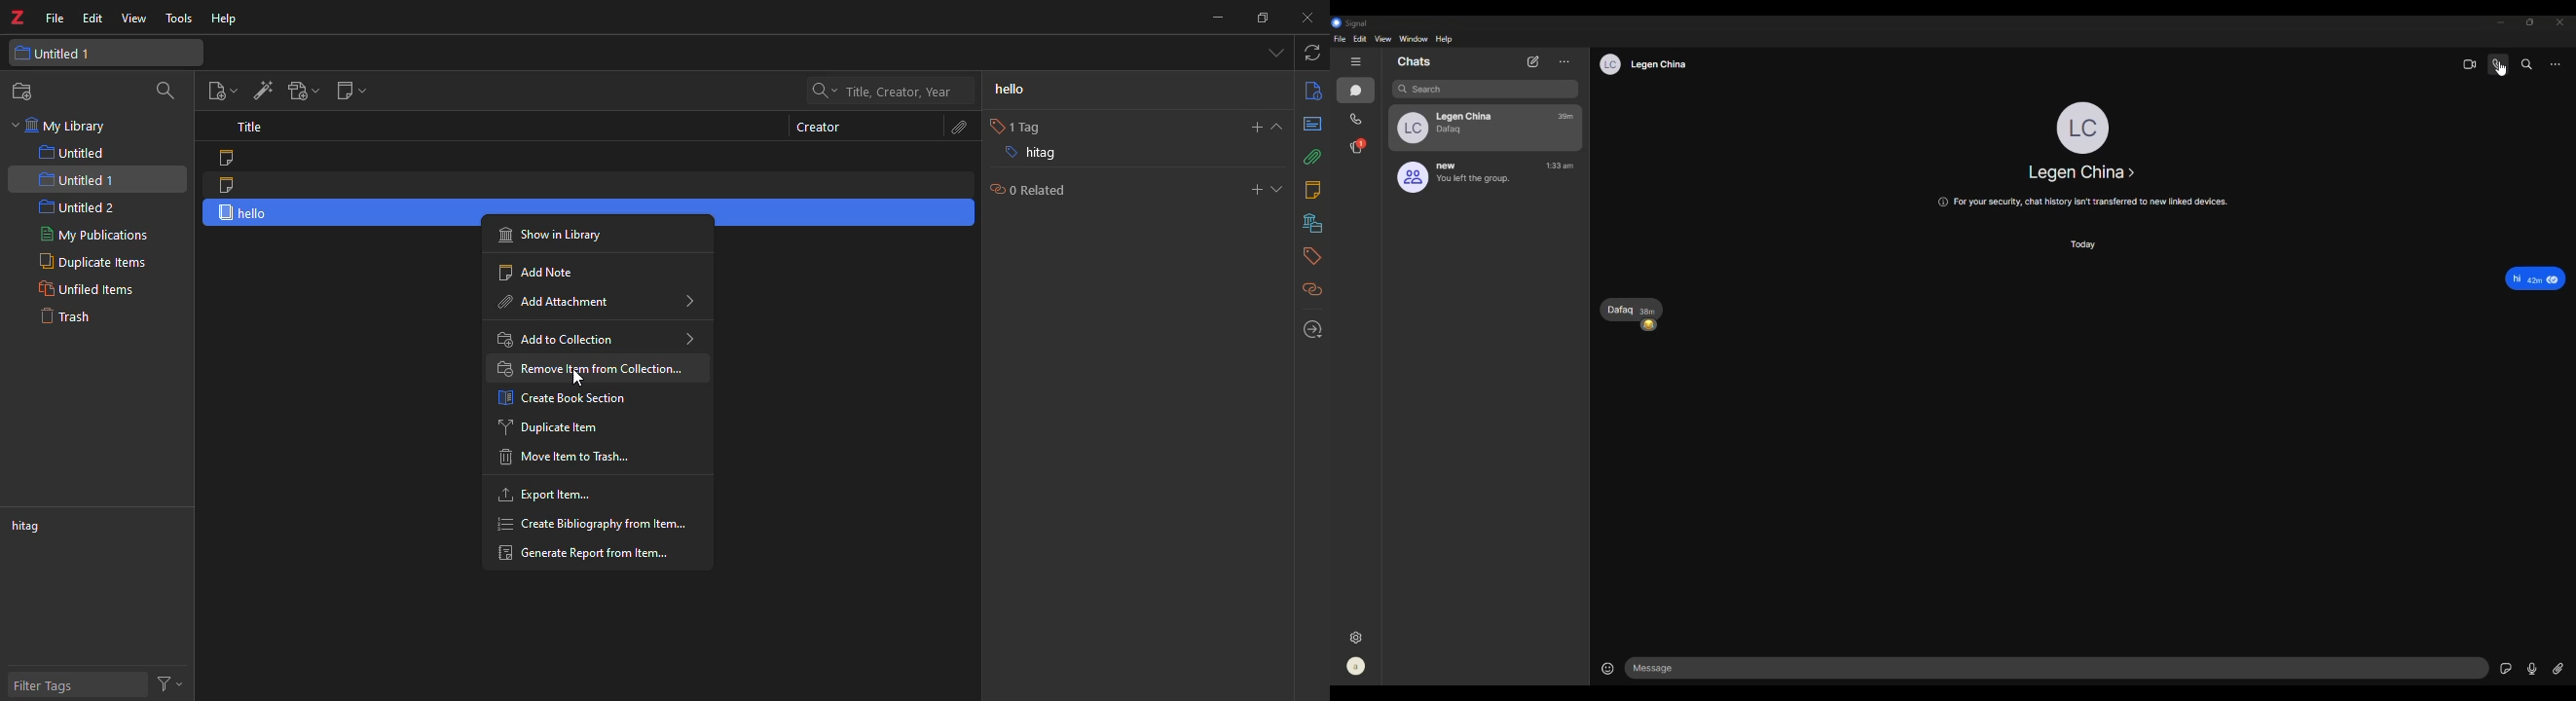 The width and height of the screenshot is (2576, 728). I want to click on tabs, so click(1274, 52).